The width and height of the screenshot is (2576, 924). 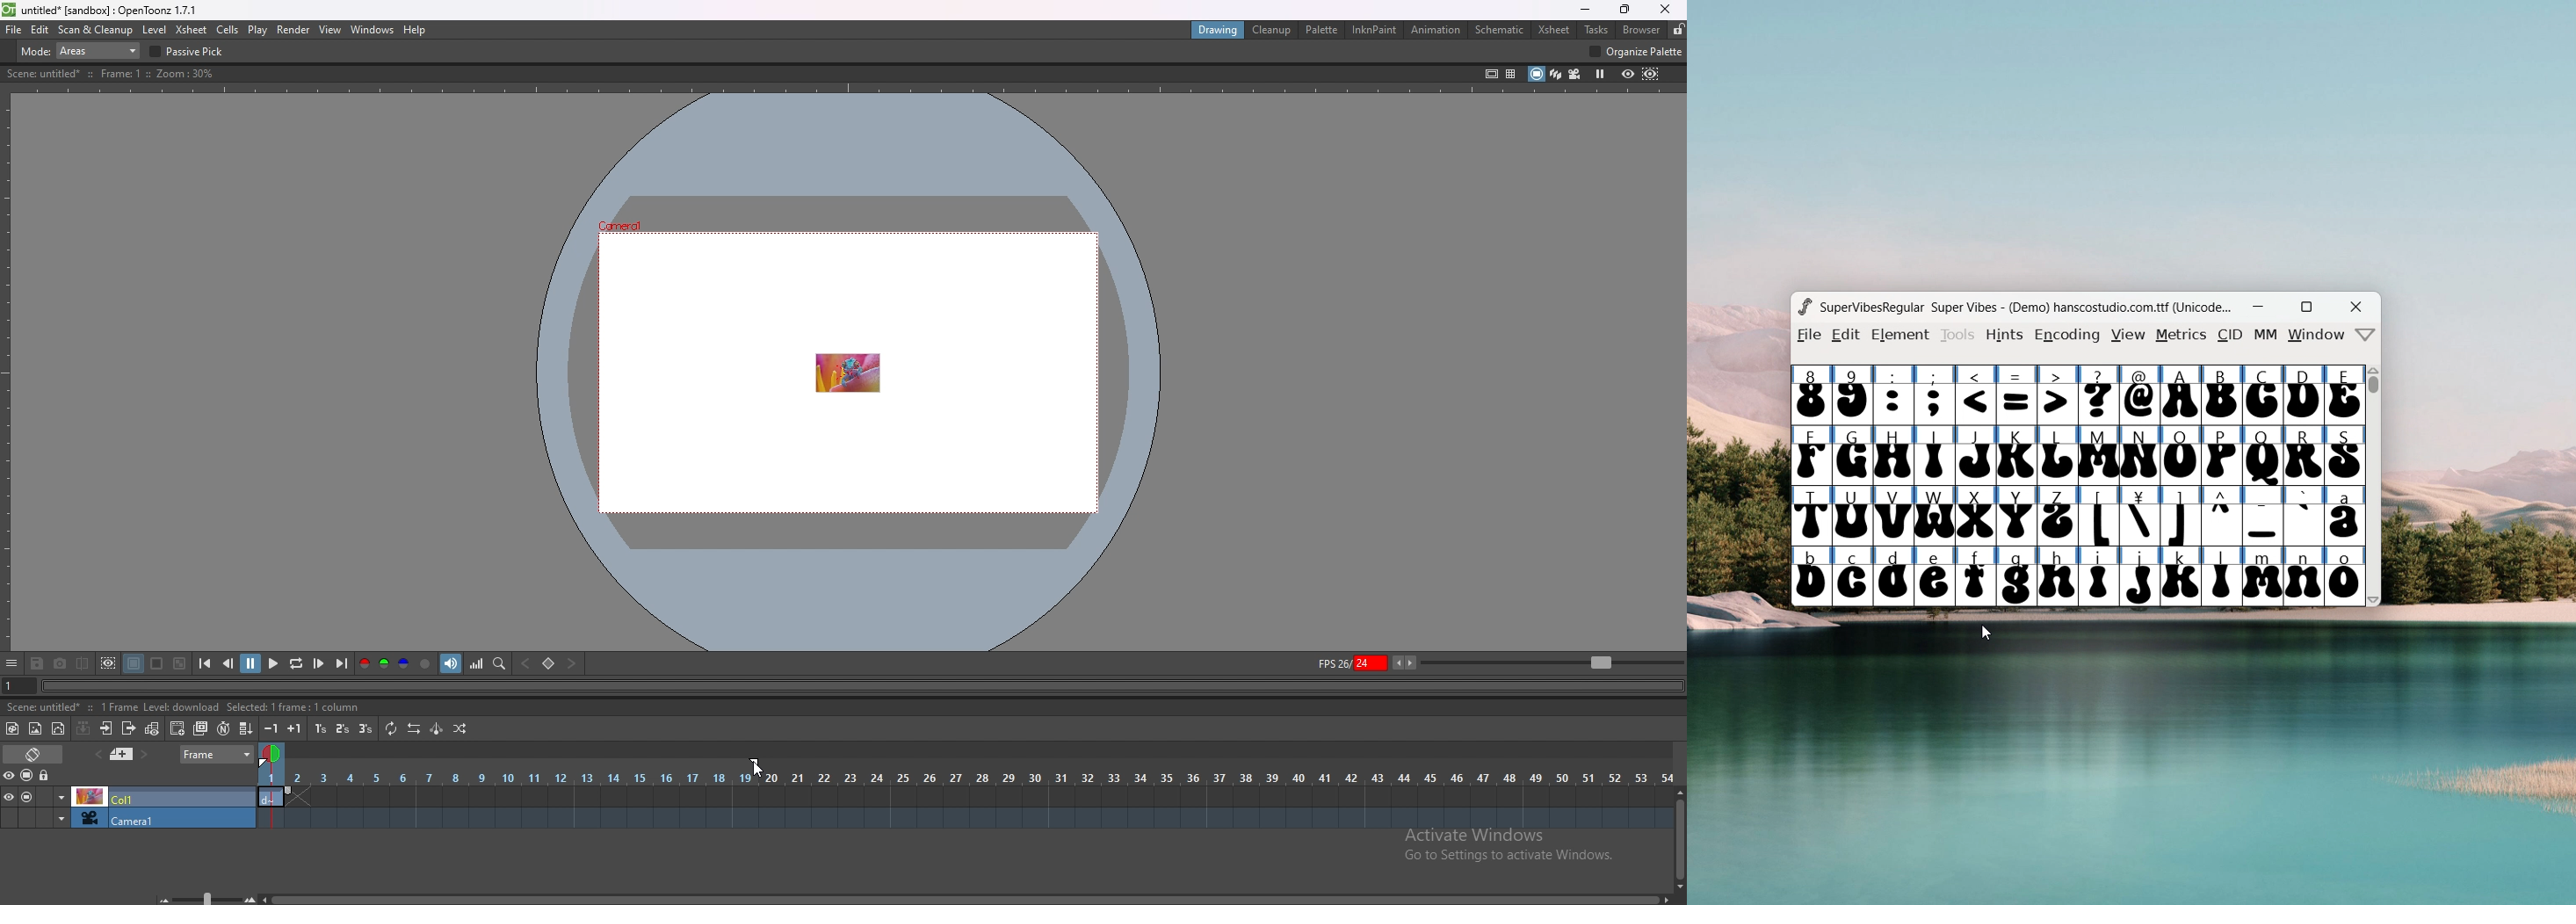 I want to click on O, so click(x=2181, y=456).